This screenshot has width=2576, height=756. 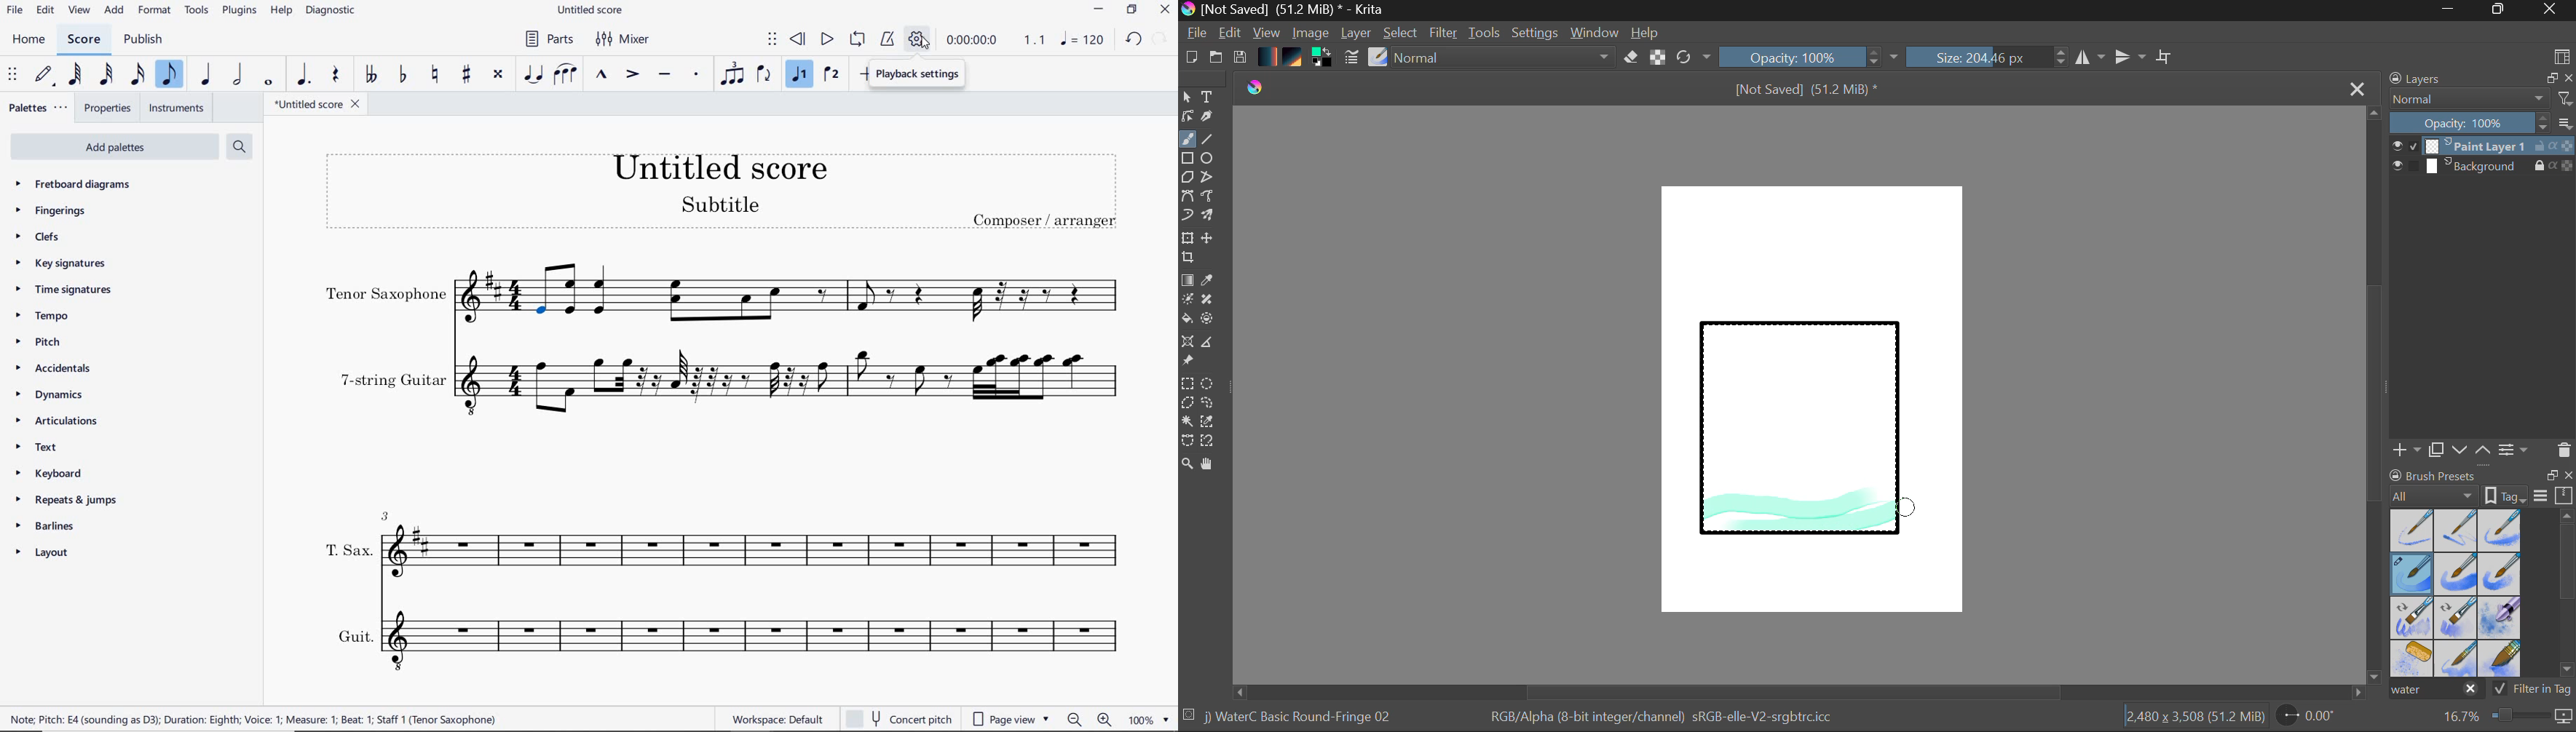 I want to click on Water C - Grain Tilt, so click(x=2413, y=618).